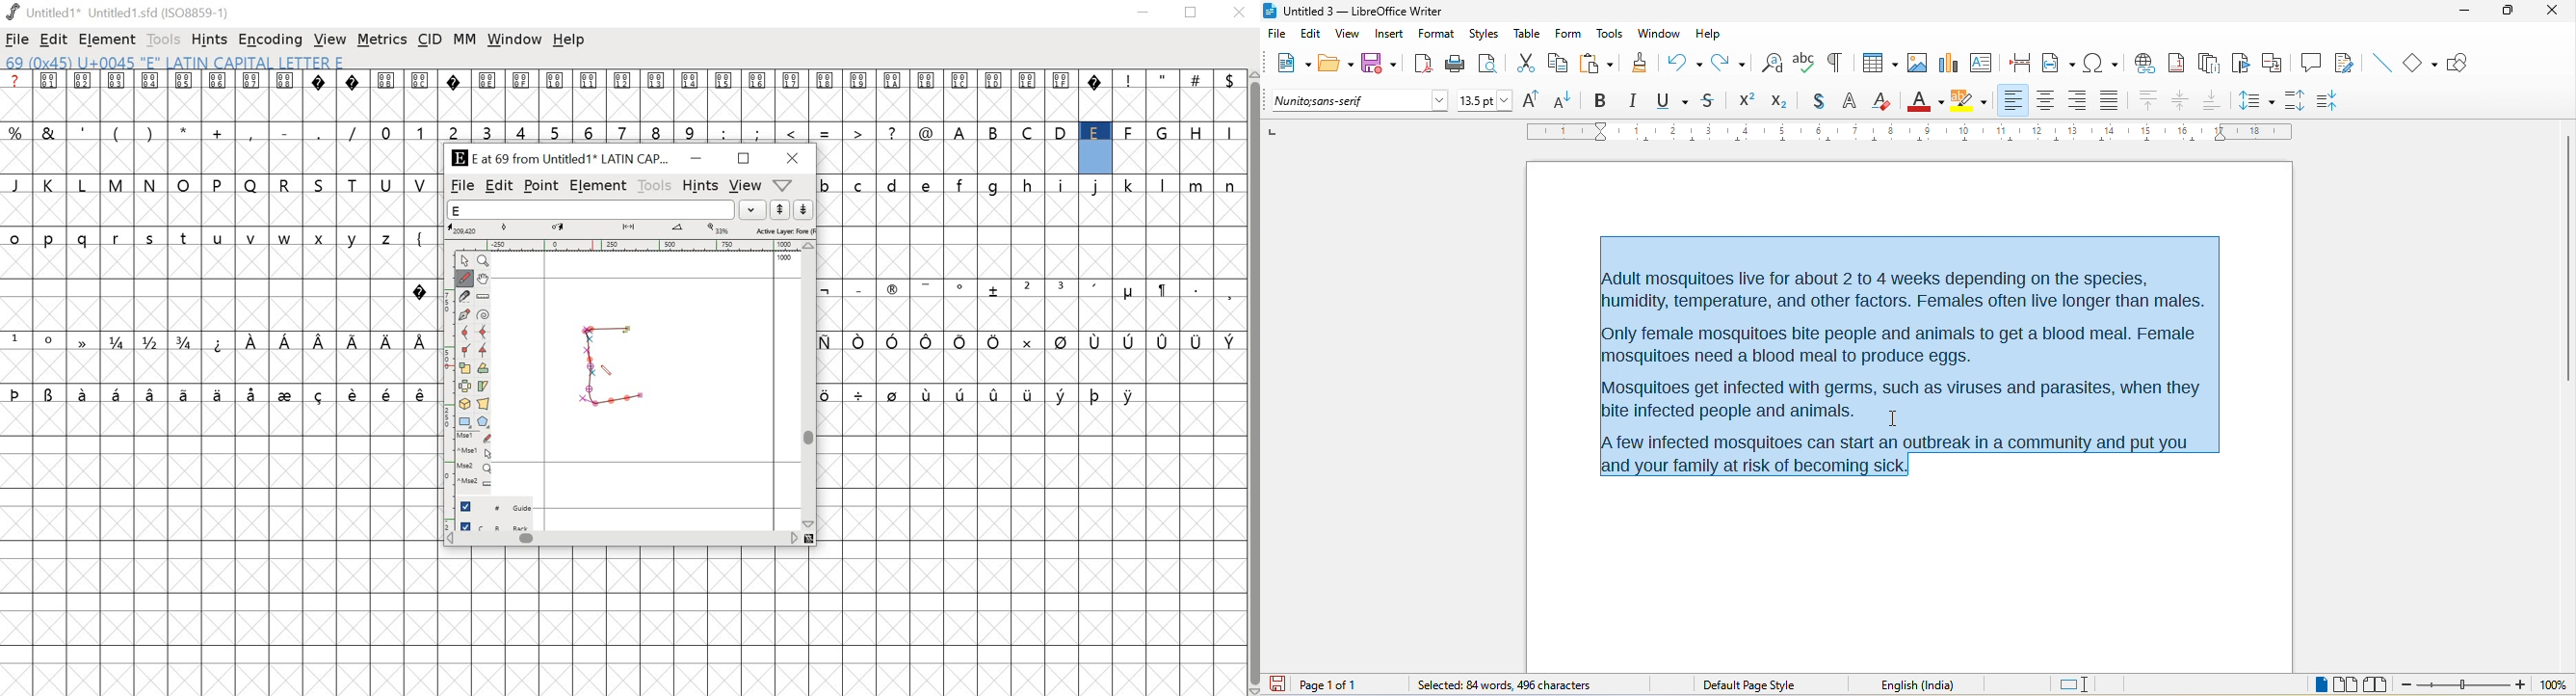  What do you see at coordinates (2176, 62) in the screenshot?
I see `footnote` at bounding box center [2176, 62].